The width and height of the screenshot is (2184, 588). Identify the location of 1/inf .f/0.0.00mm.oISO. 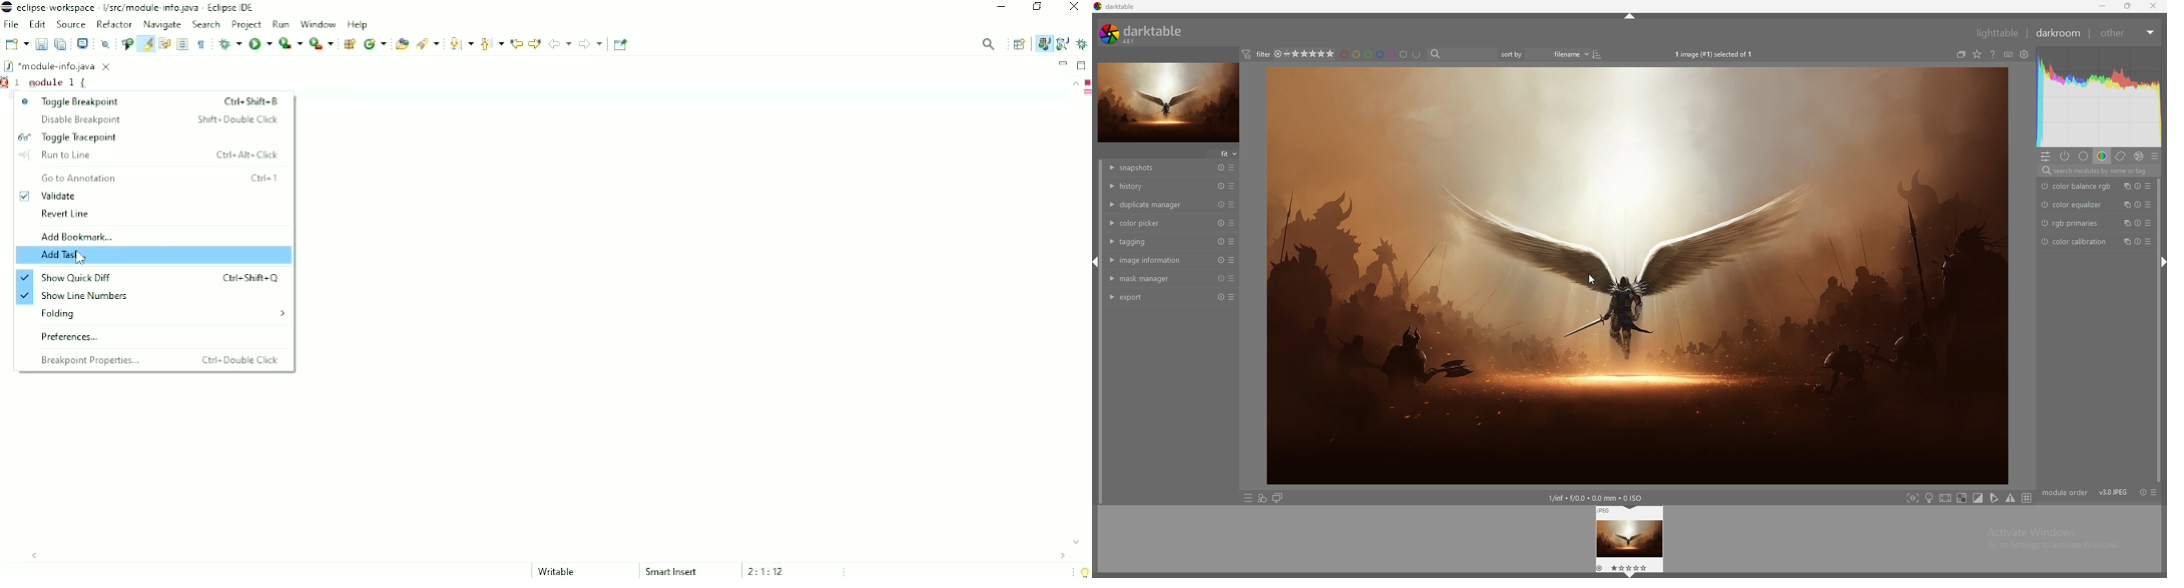
(1602, 498).